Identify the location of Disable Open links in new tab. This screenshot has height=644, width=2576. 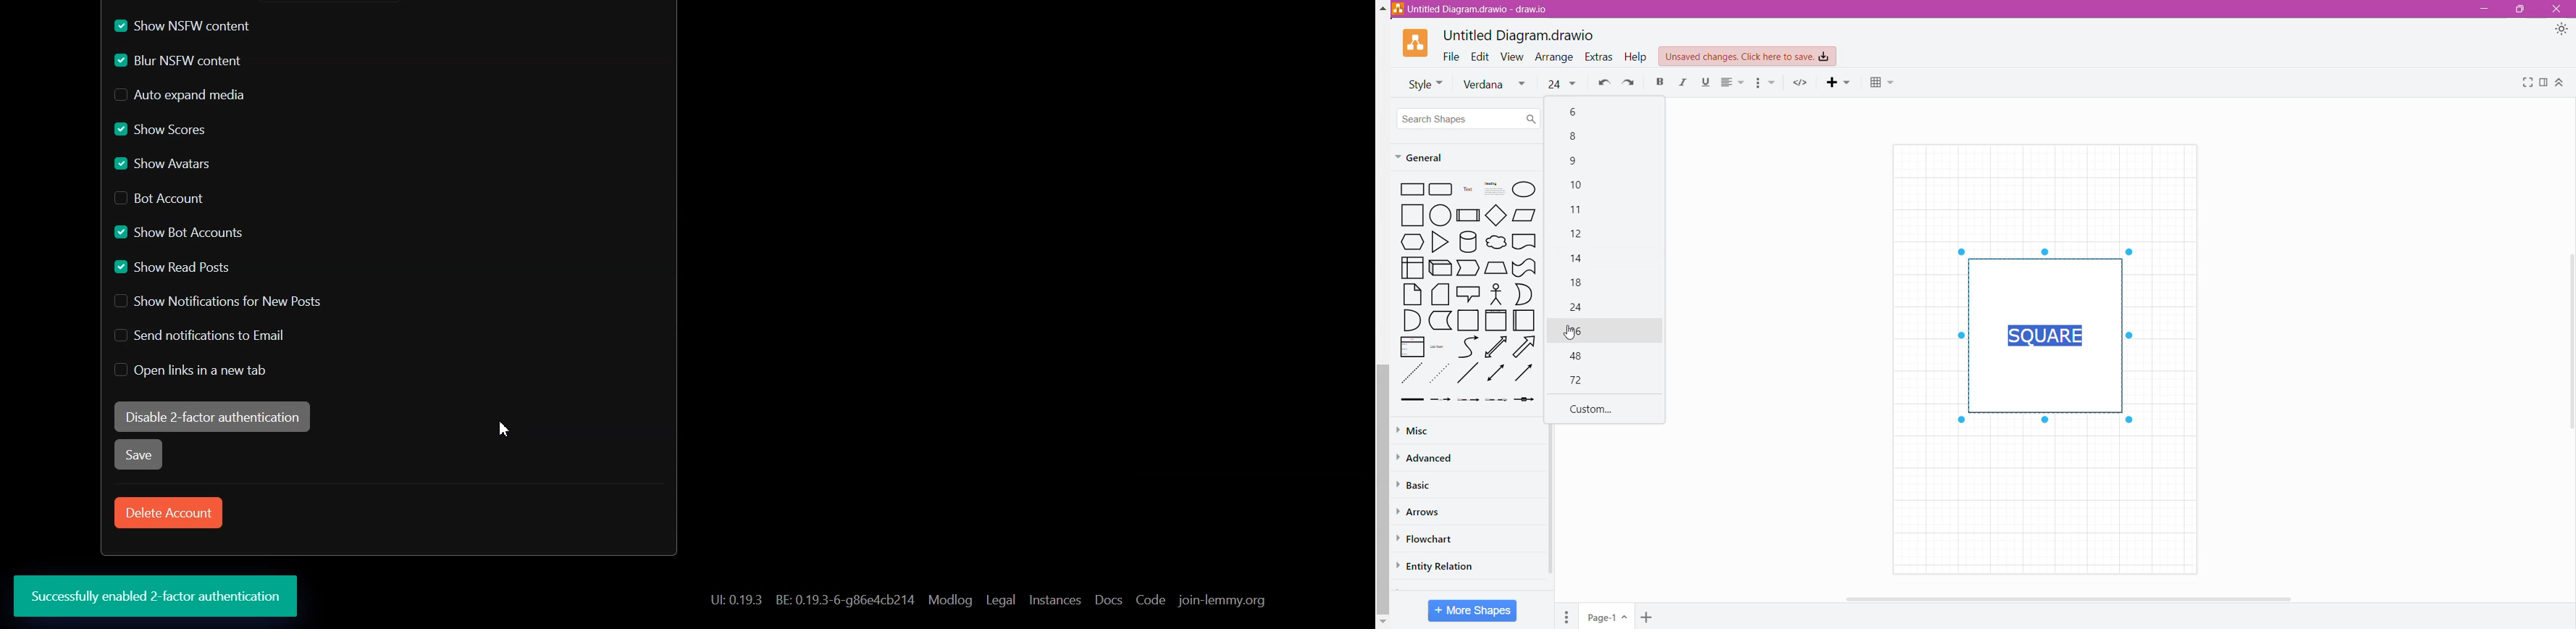
(192, 370).